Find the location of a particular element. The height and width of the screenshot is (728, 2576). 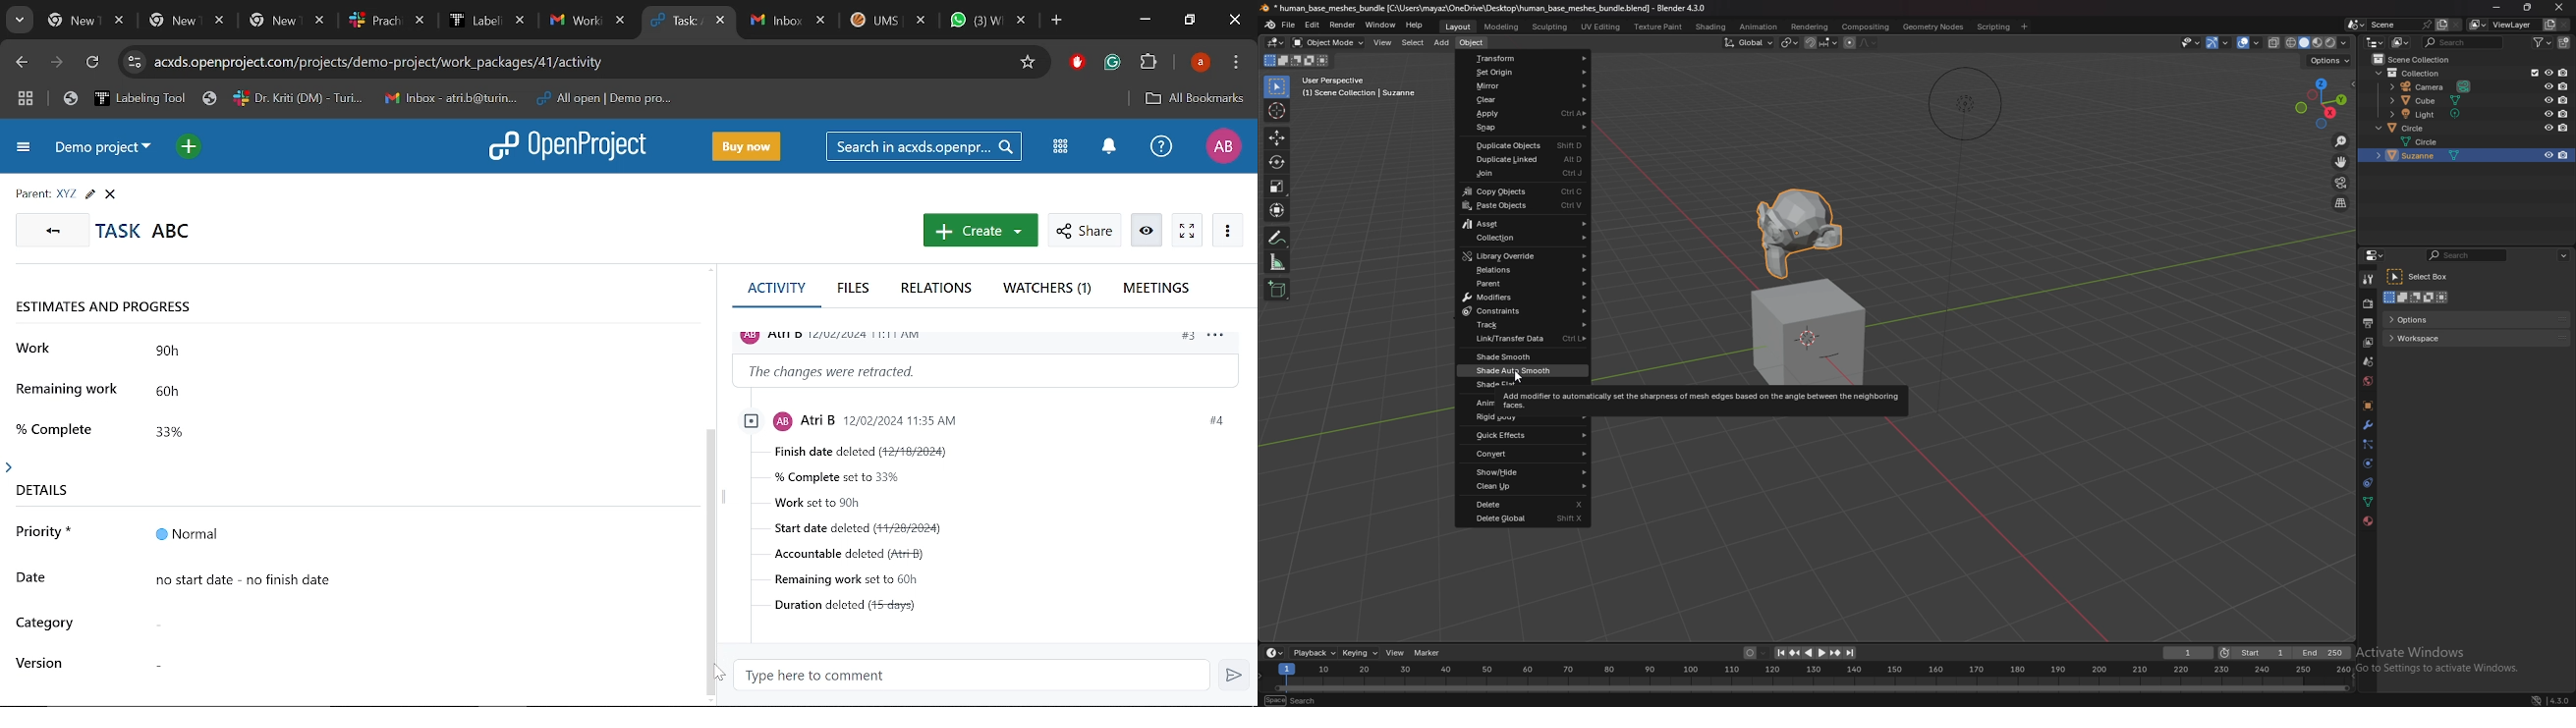

remaining work is located at coordinates (70, 393).